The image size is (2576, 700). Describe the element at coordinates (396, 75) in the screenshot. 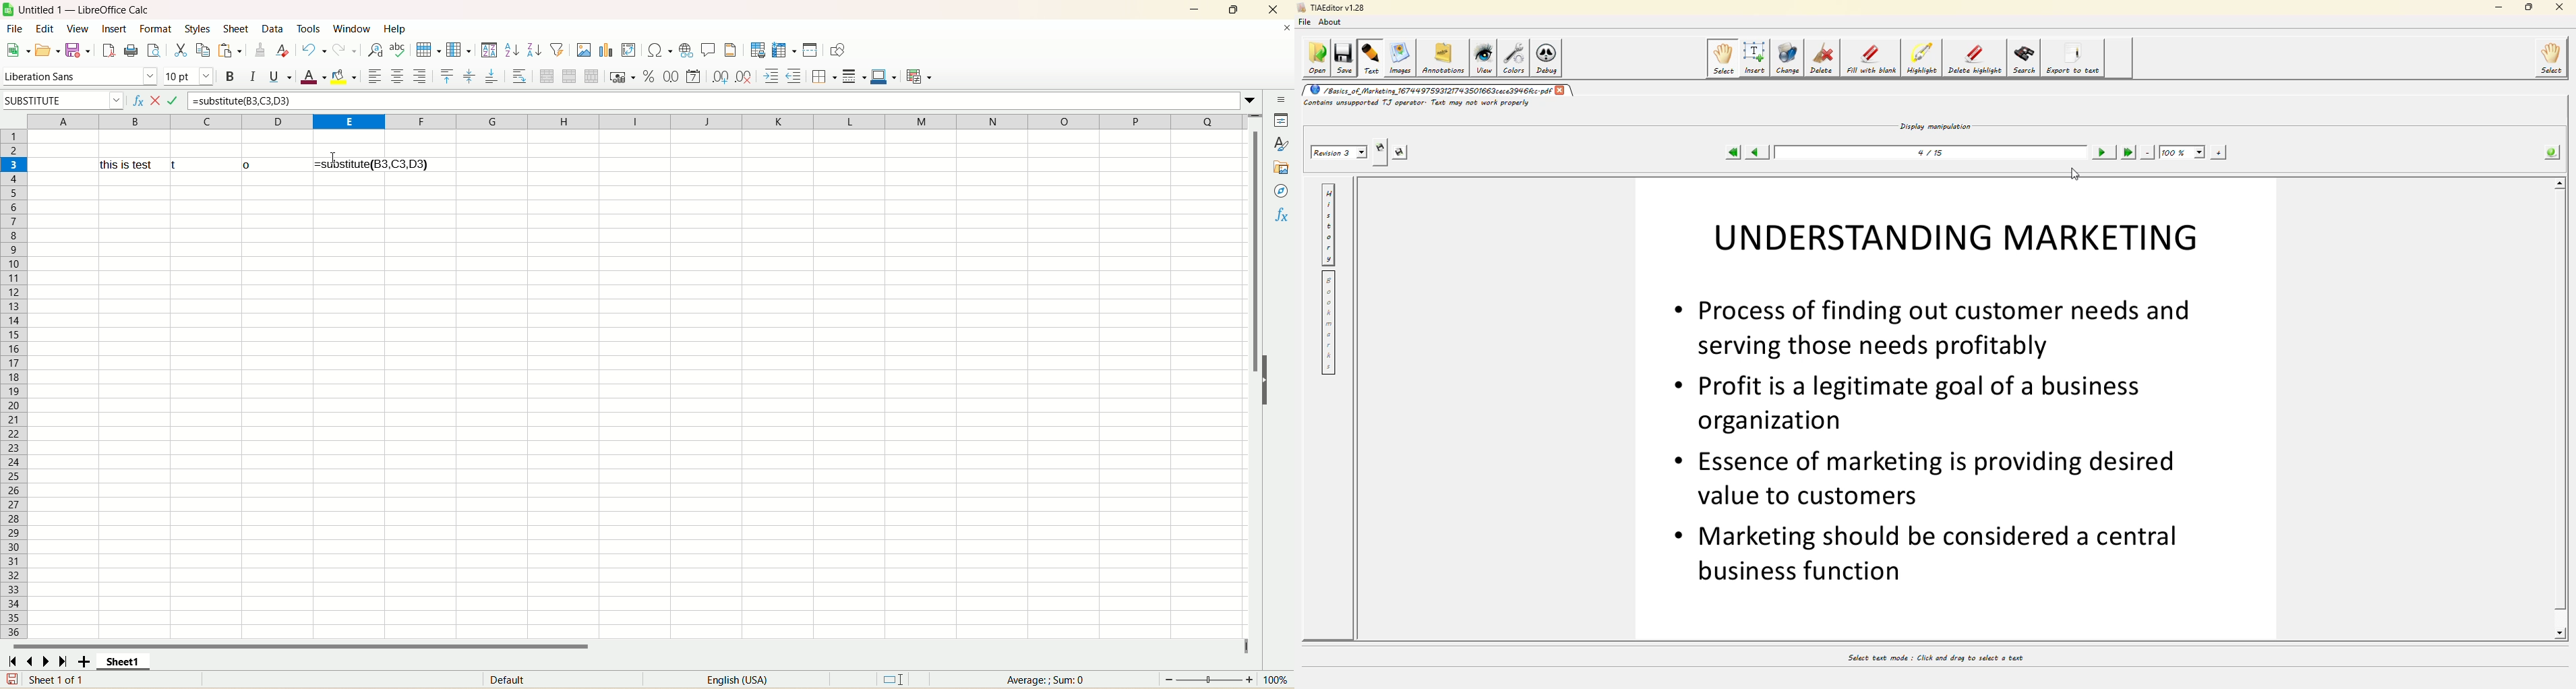

I see `align center` at that location.